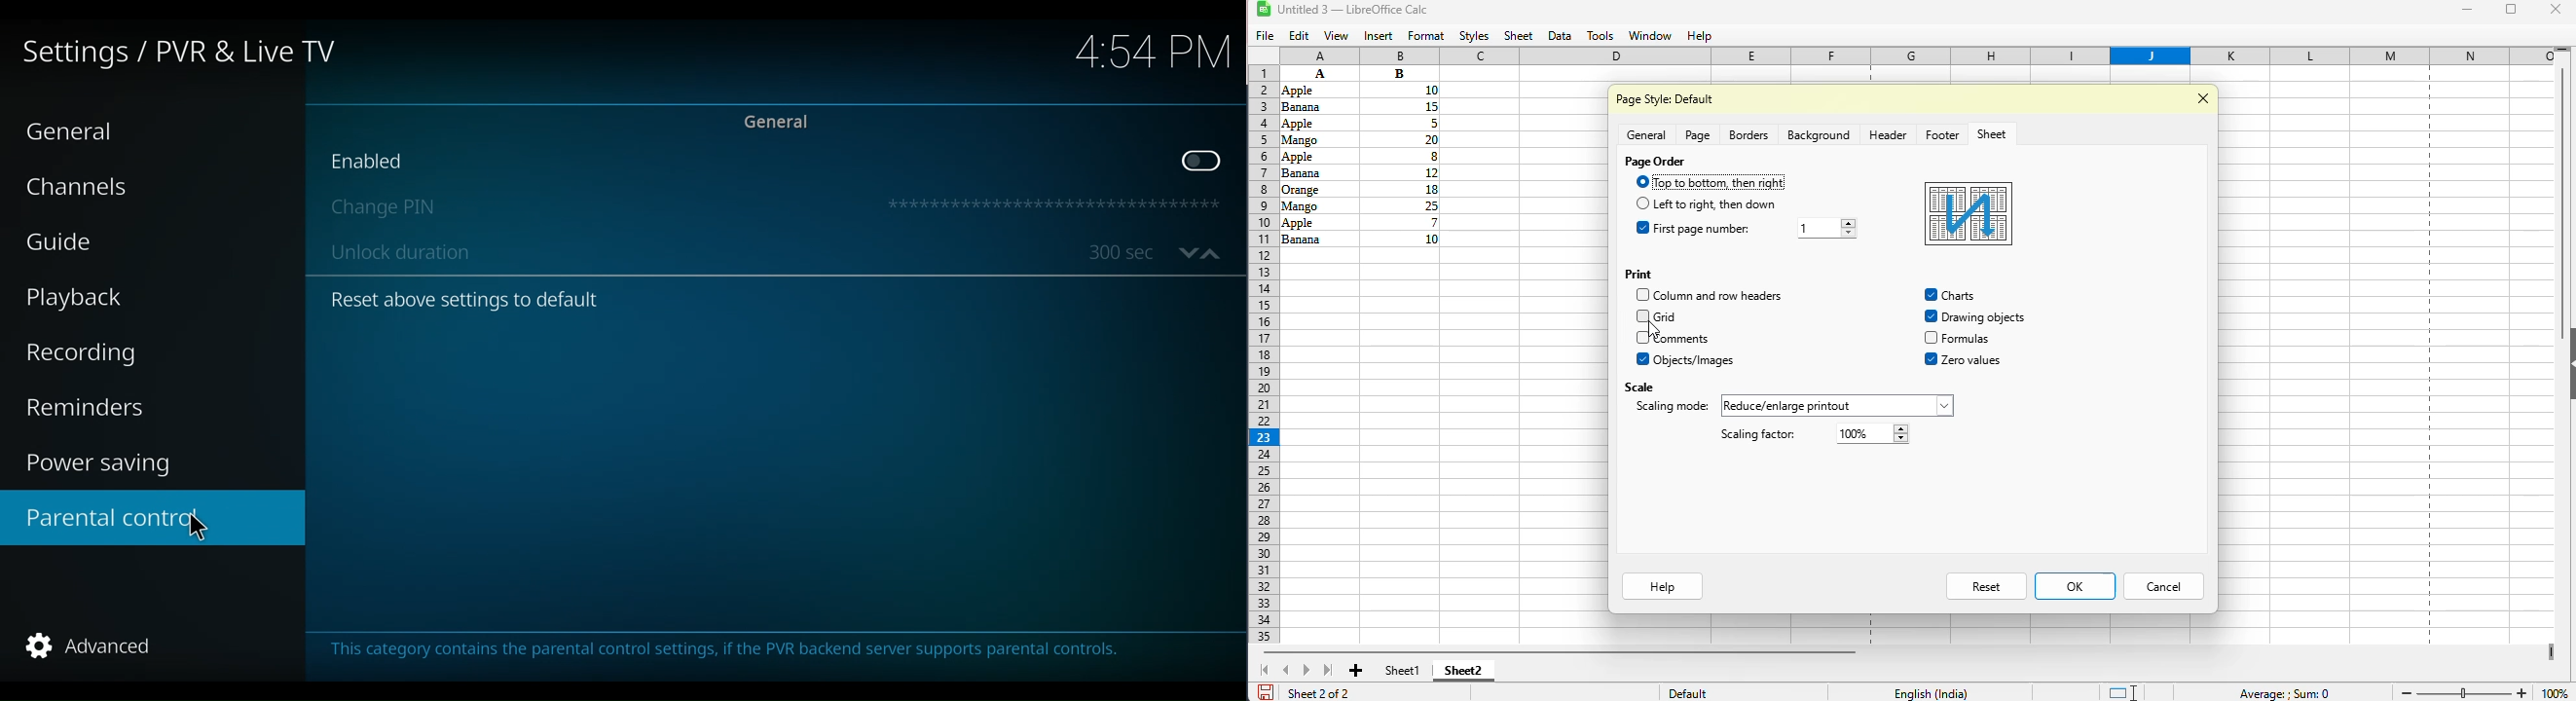  What do you see at coordinates (1655, 162) in the screenshot?
I see `page order` at bounding box center [1655, 162].